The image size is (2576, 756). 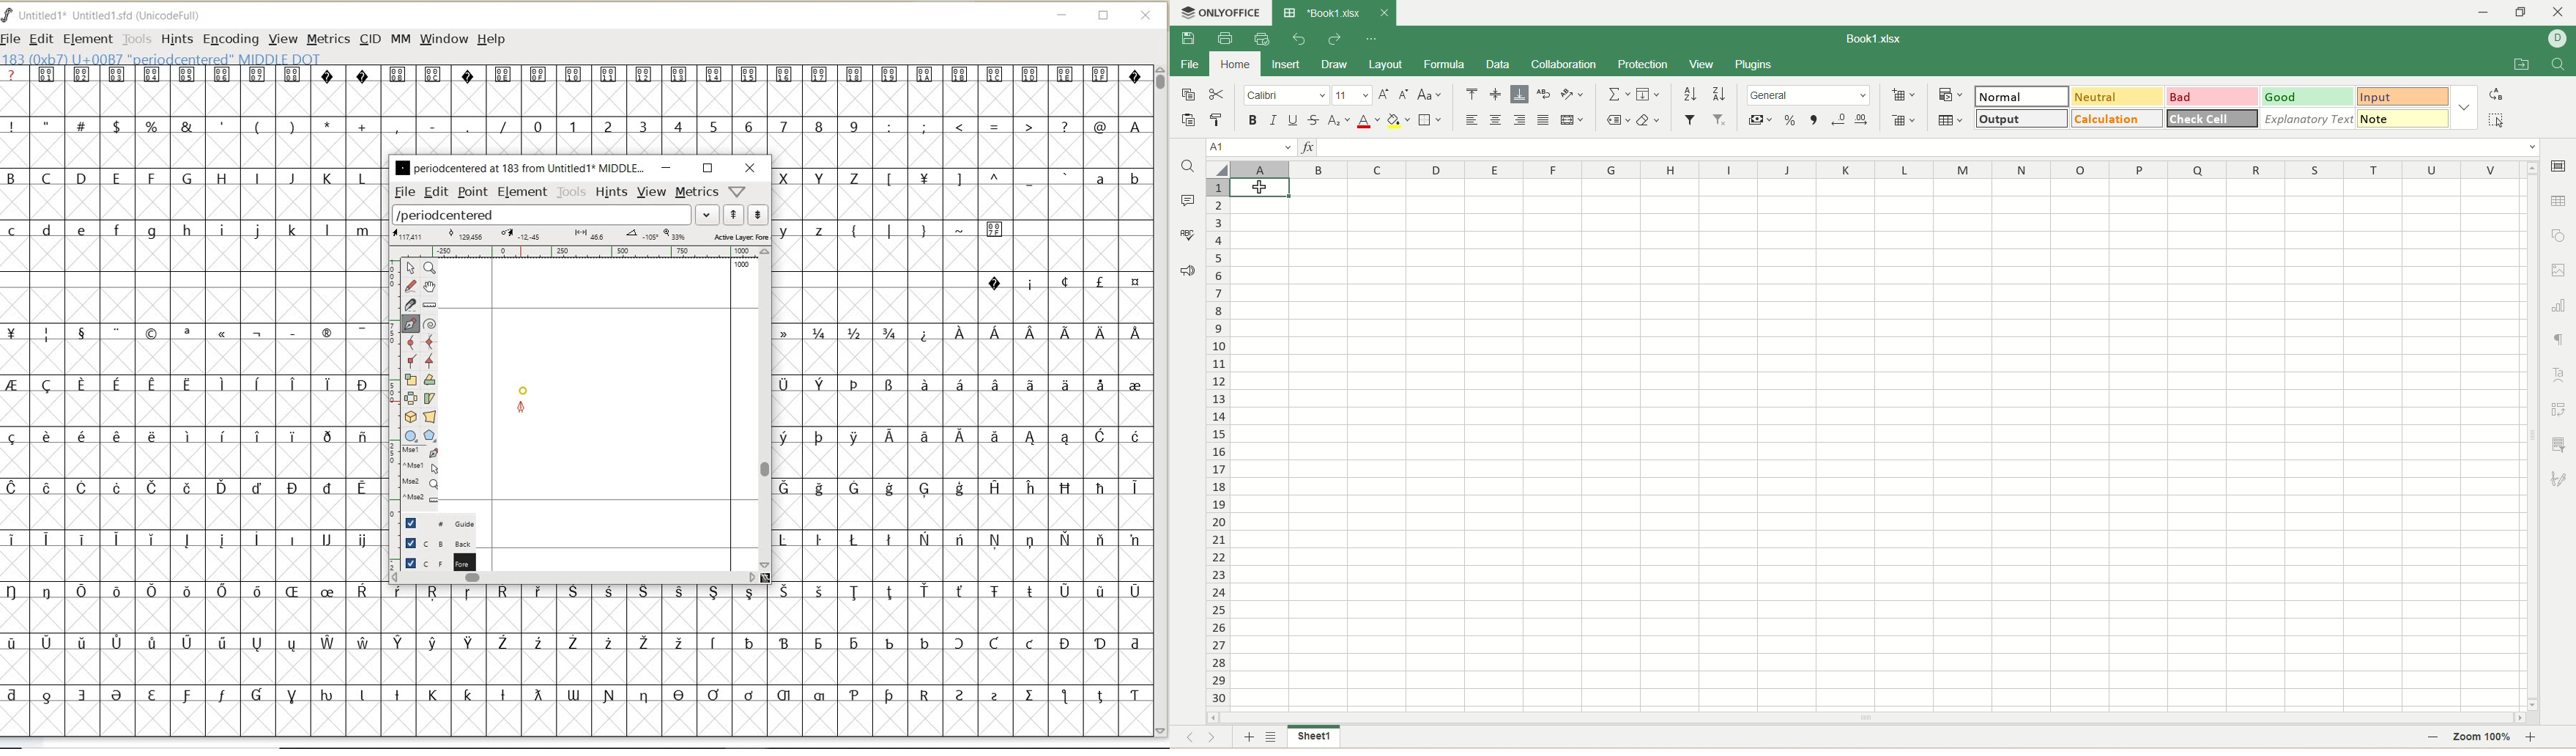 What do you see at coordinates (1648, 93) in the screenshot?
I see `fill` at bounding box center [1648, 93].